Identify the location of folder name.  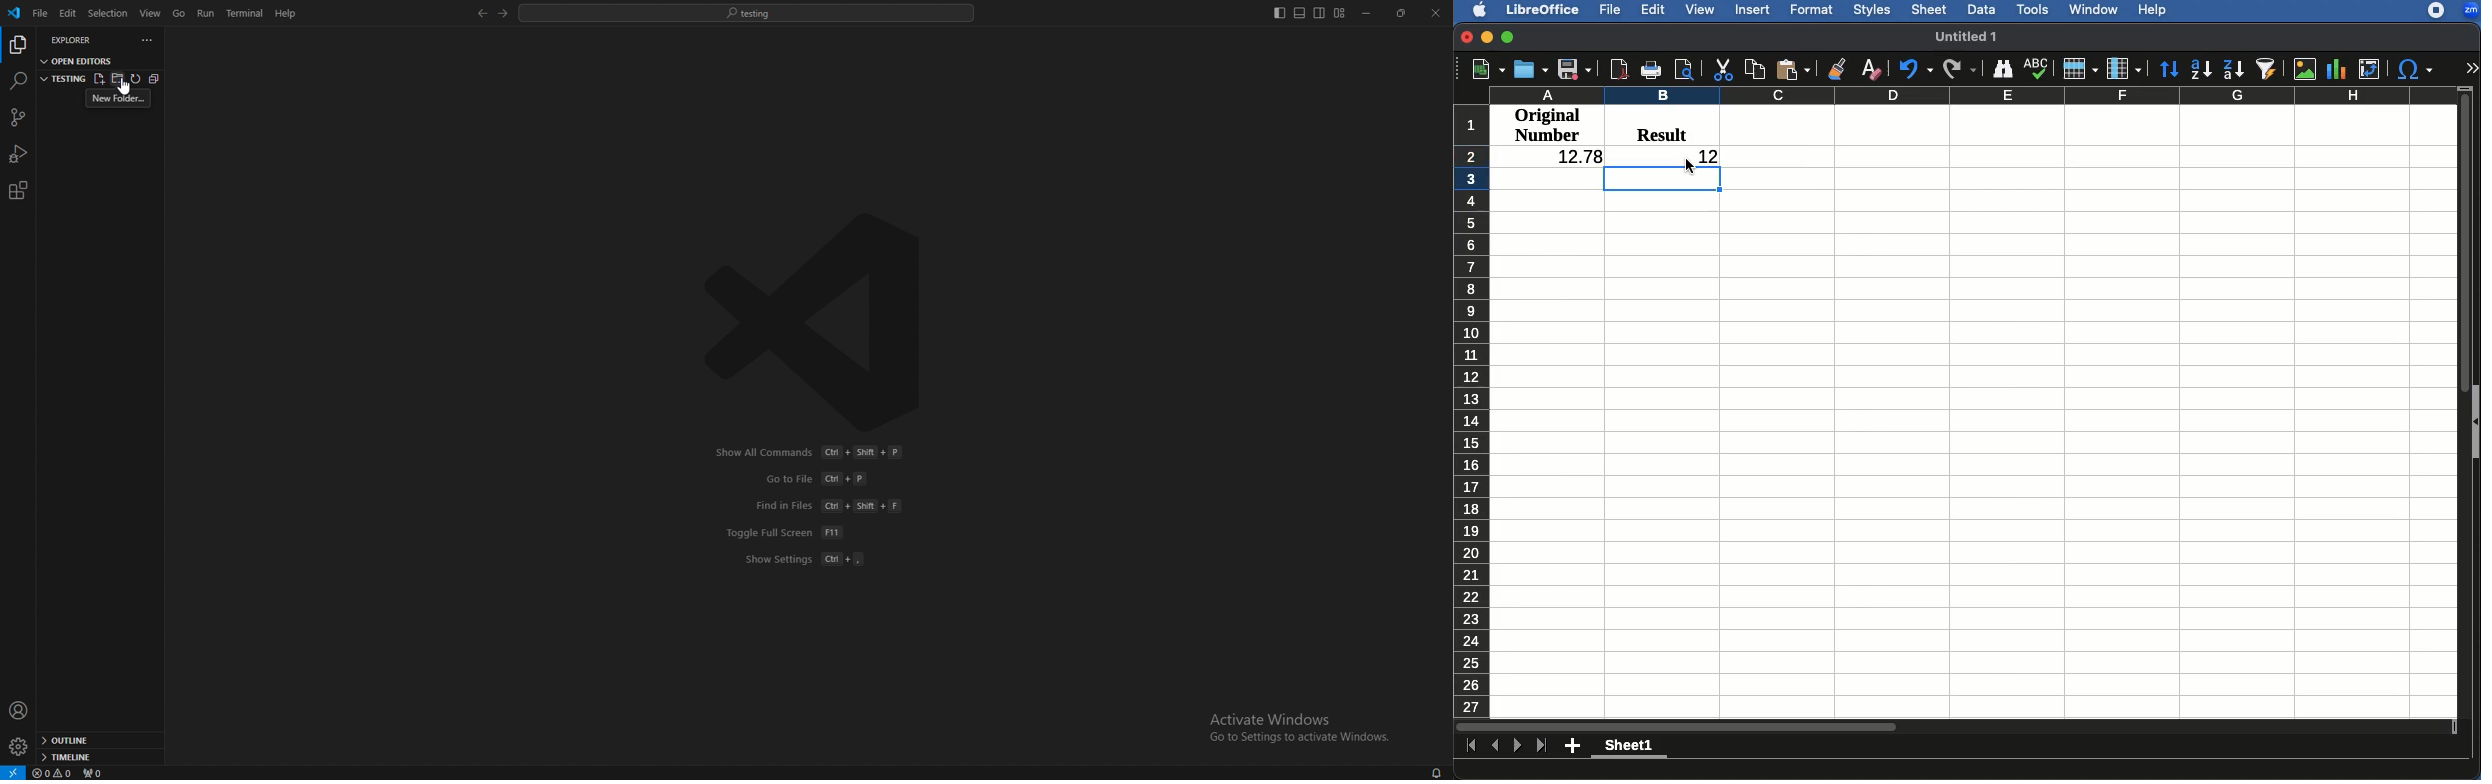
(63, 77).